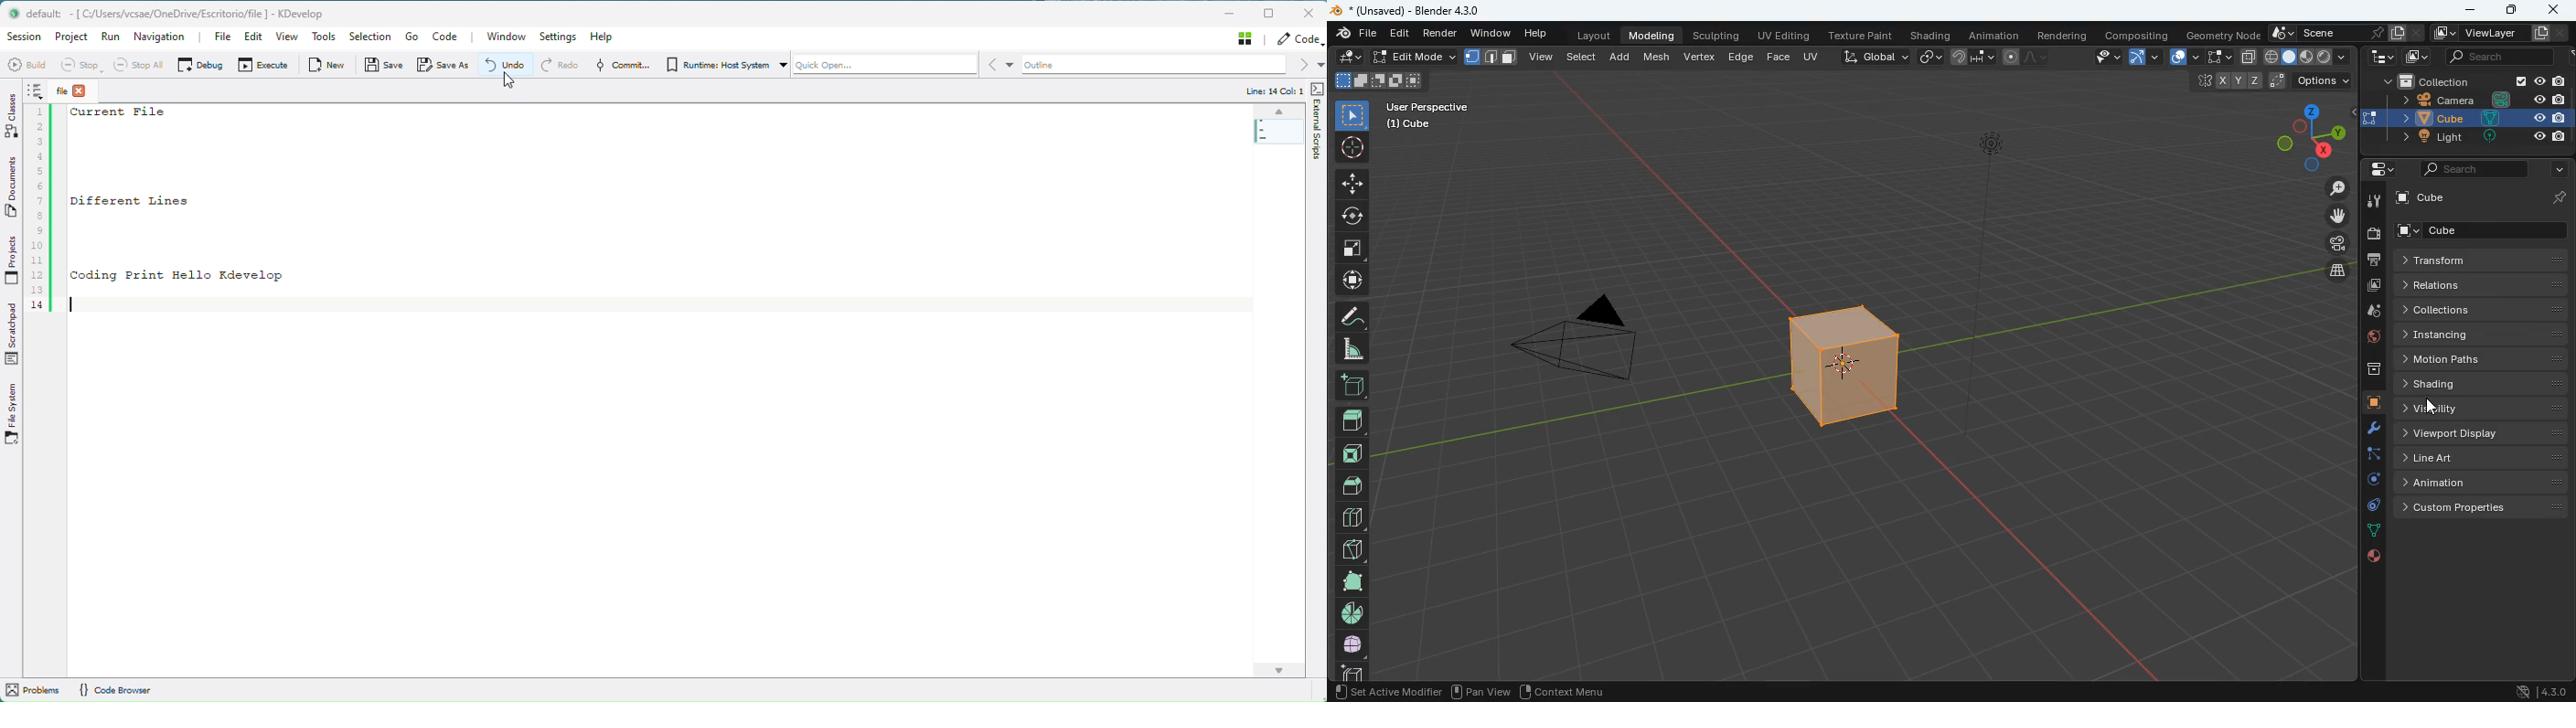  Describe the element at coordinates (1831, 369) in the screenshot. I see `cube` at that location.